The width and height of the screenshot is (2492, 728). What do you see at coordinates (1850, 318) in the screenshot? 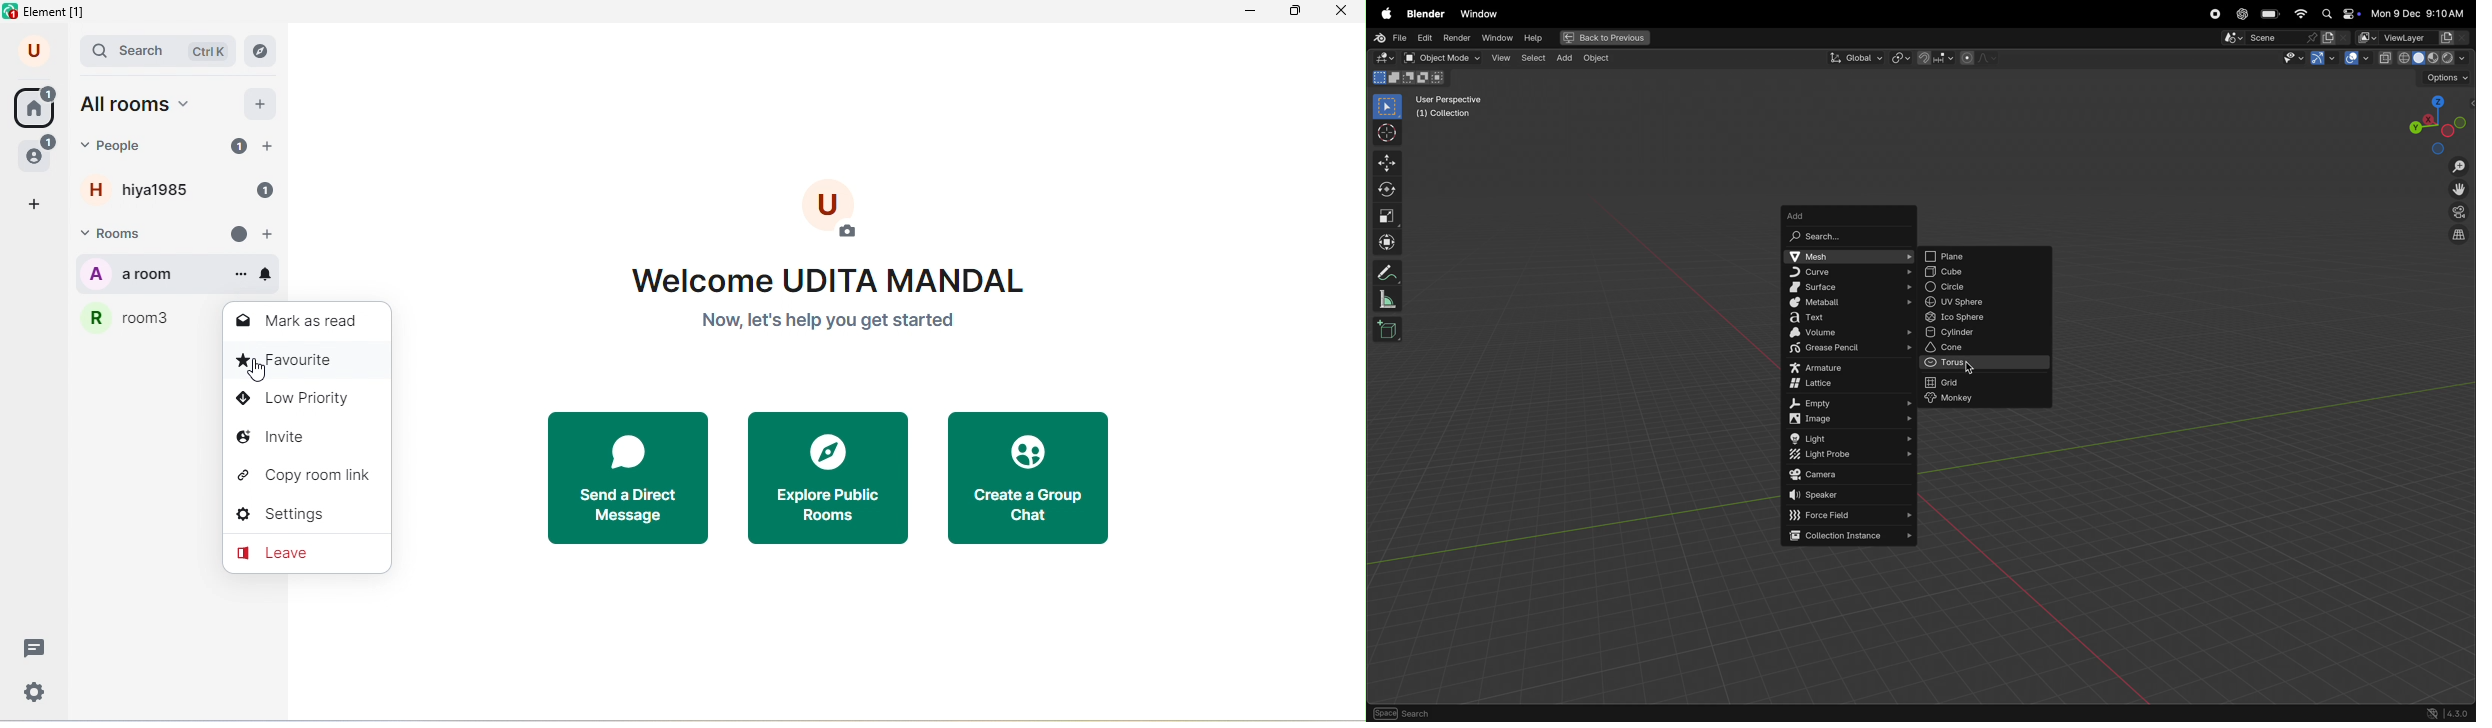
I see `text` at bounding box center [1850, 318].